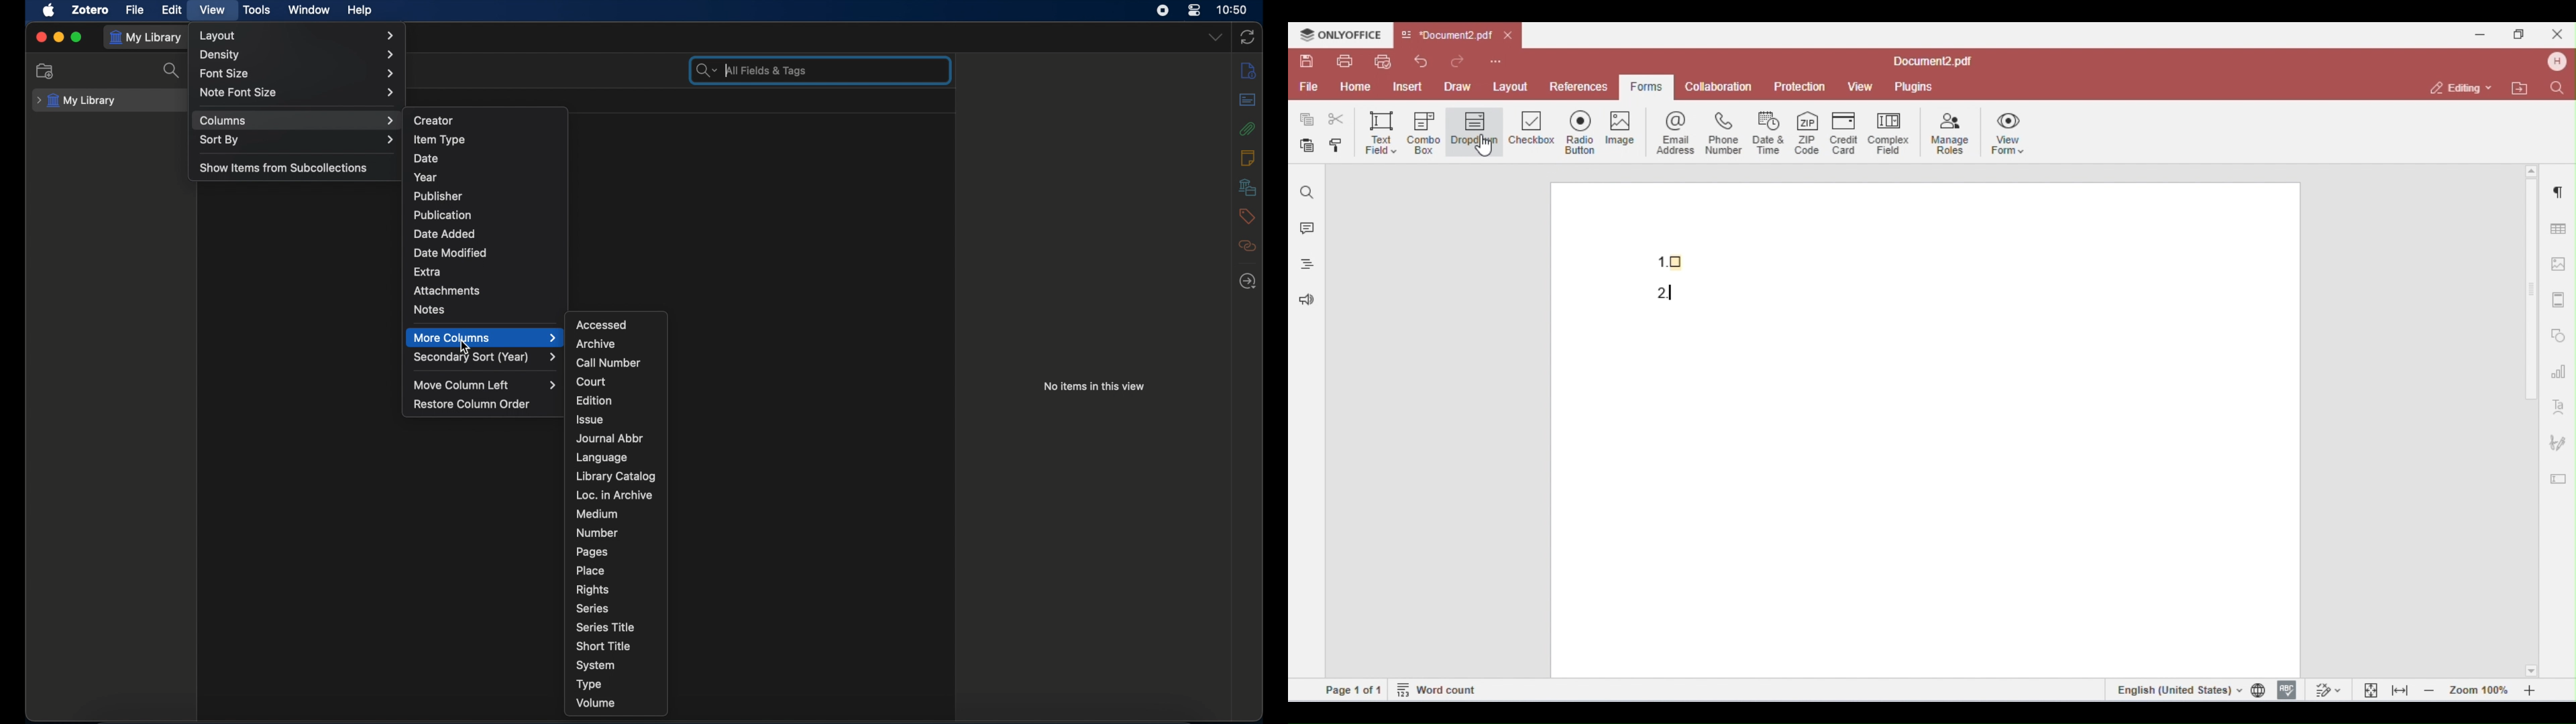  Describe the element at coordinates (447, 291) in the screenshot. I see `attachments` at that location.